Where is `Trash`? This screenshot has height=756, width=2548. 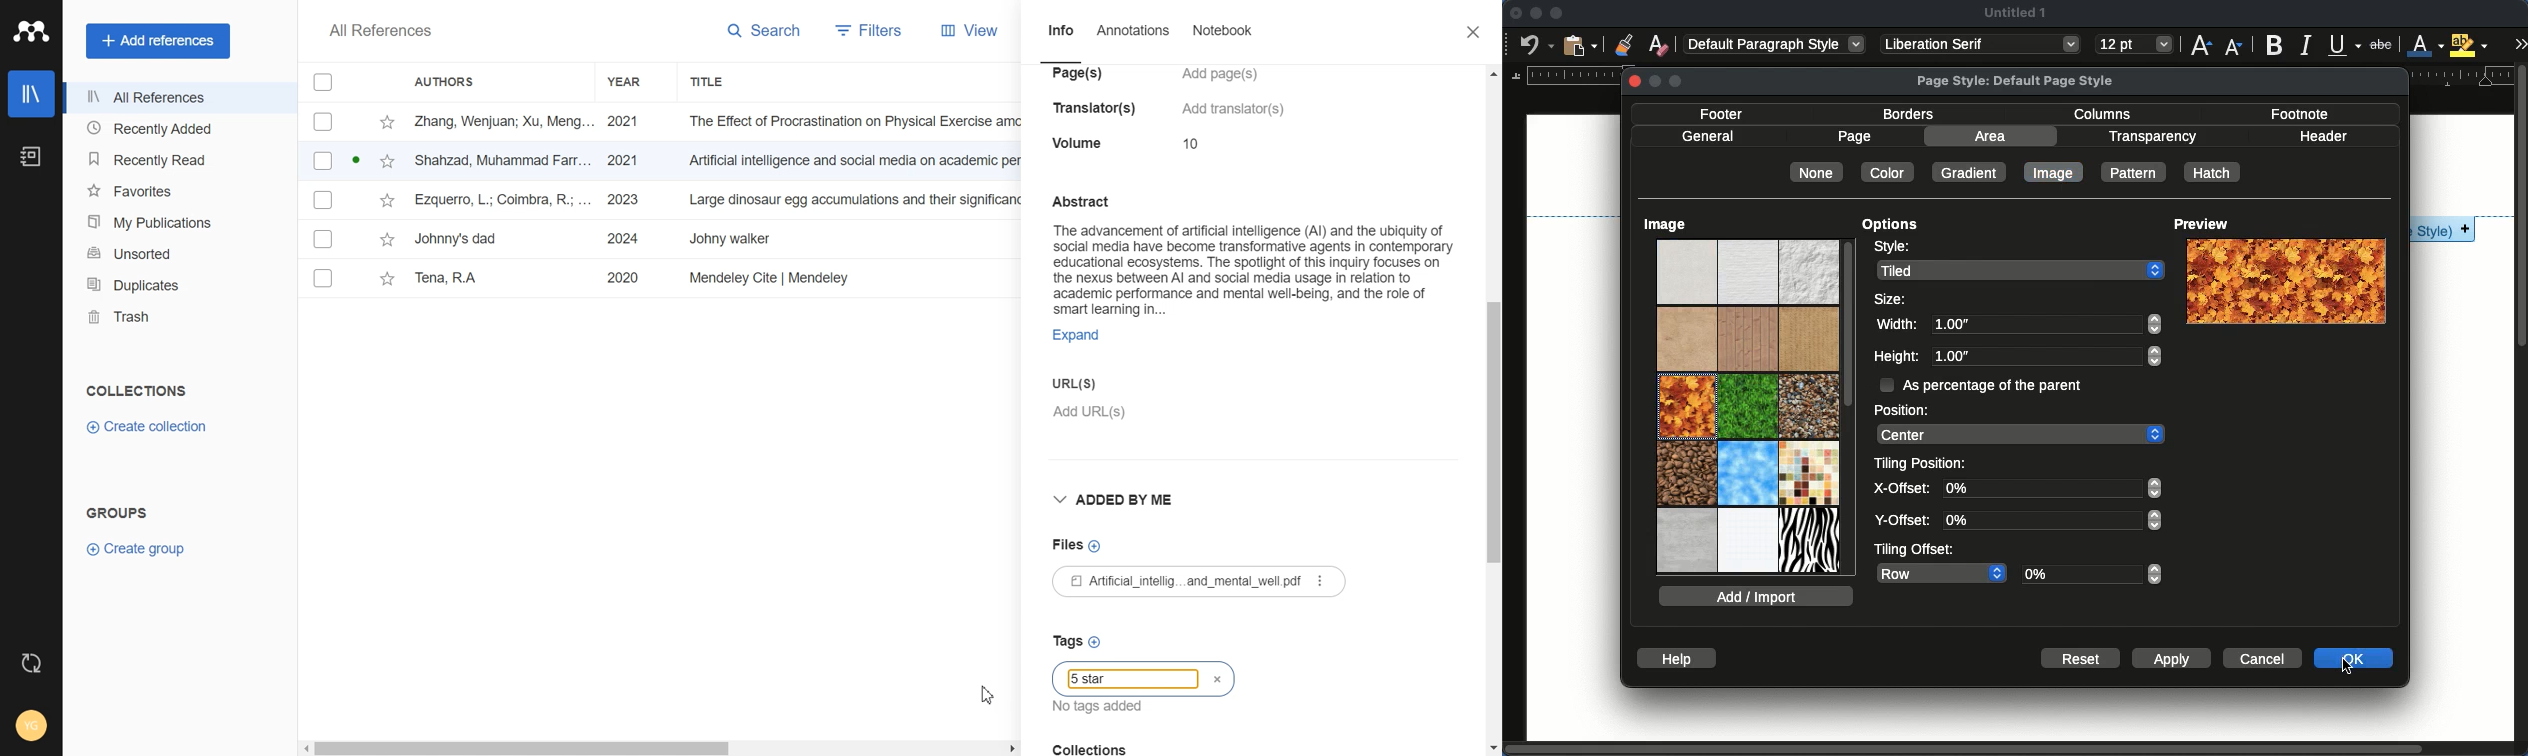 Trash is located at coordinates (177, 317).